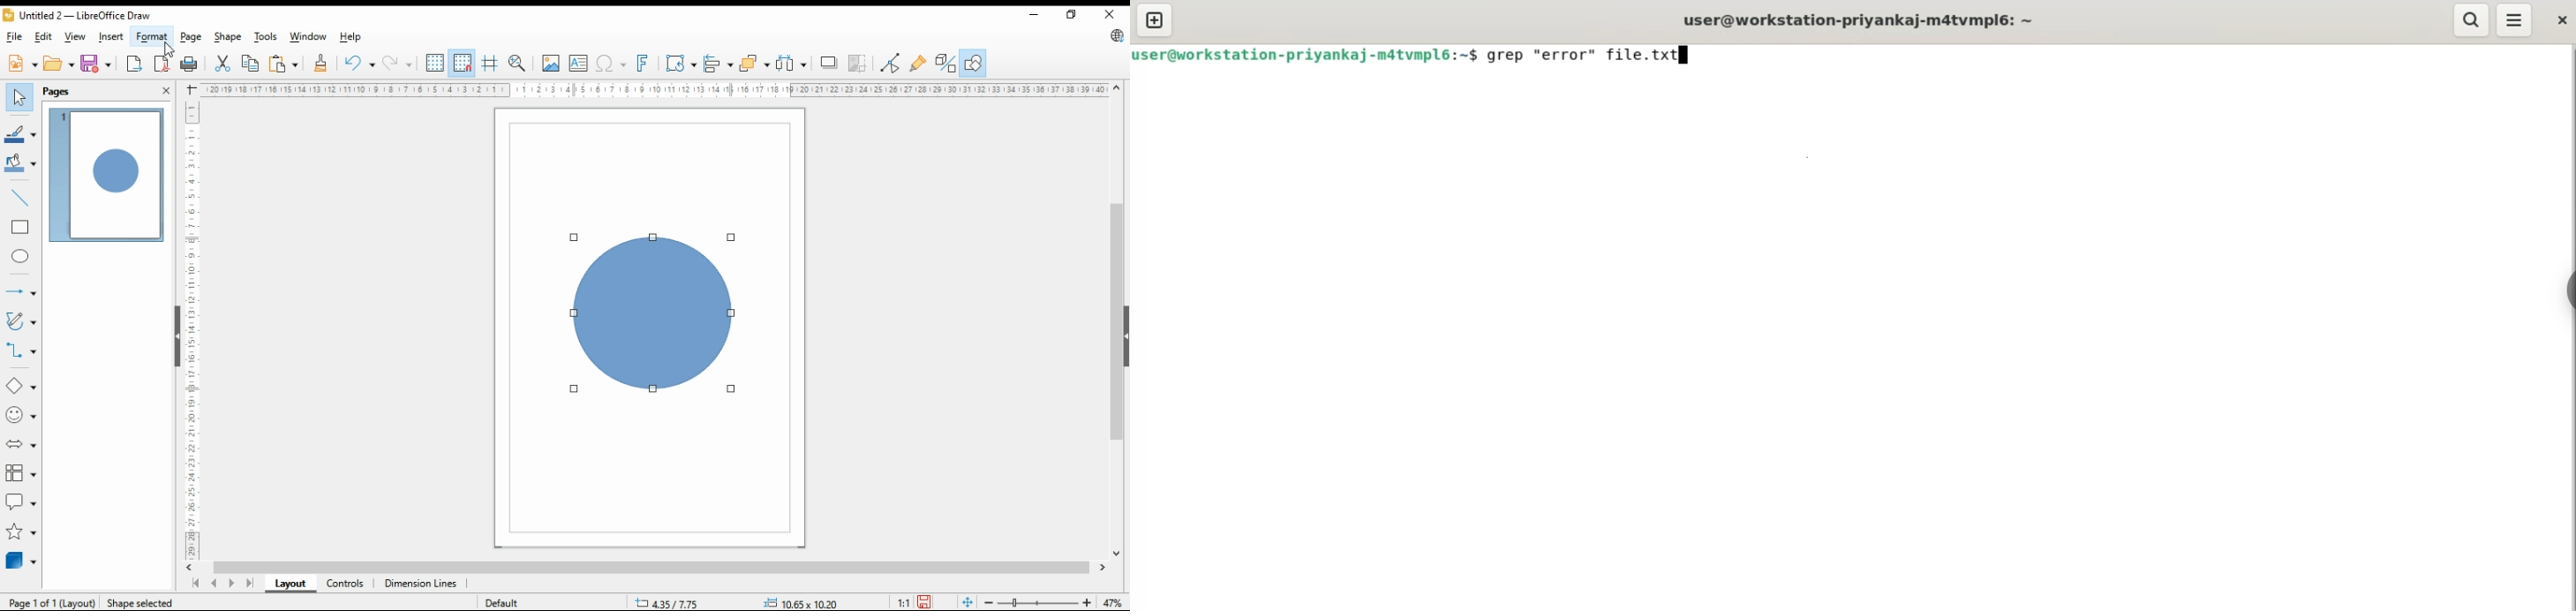 Image resolution: width=2576 pixels, height=616 pixels. What do you see at coordinates (198, 583) in the screenshot?
I see `first page` at bounding box center [198, 583].